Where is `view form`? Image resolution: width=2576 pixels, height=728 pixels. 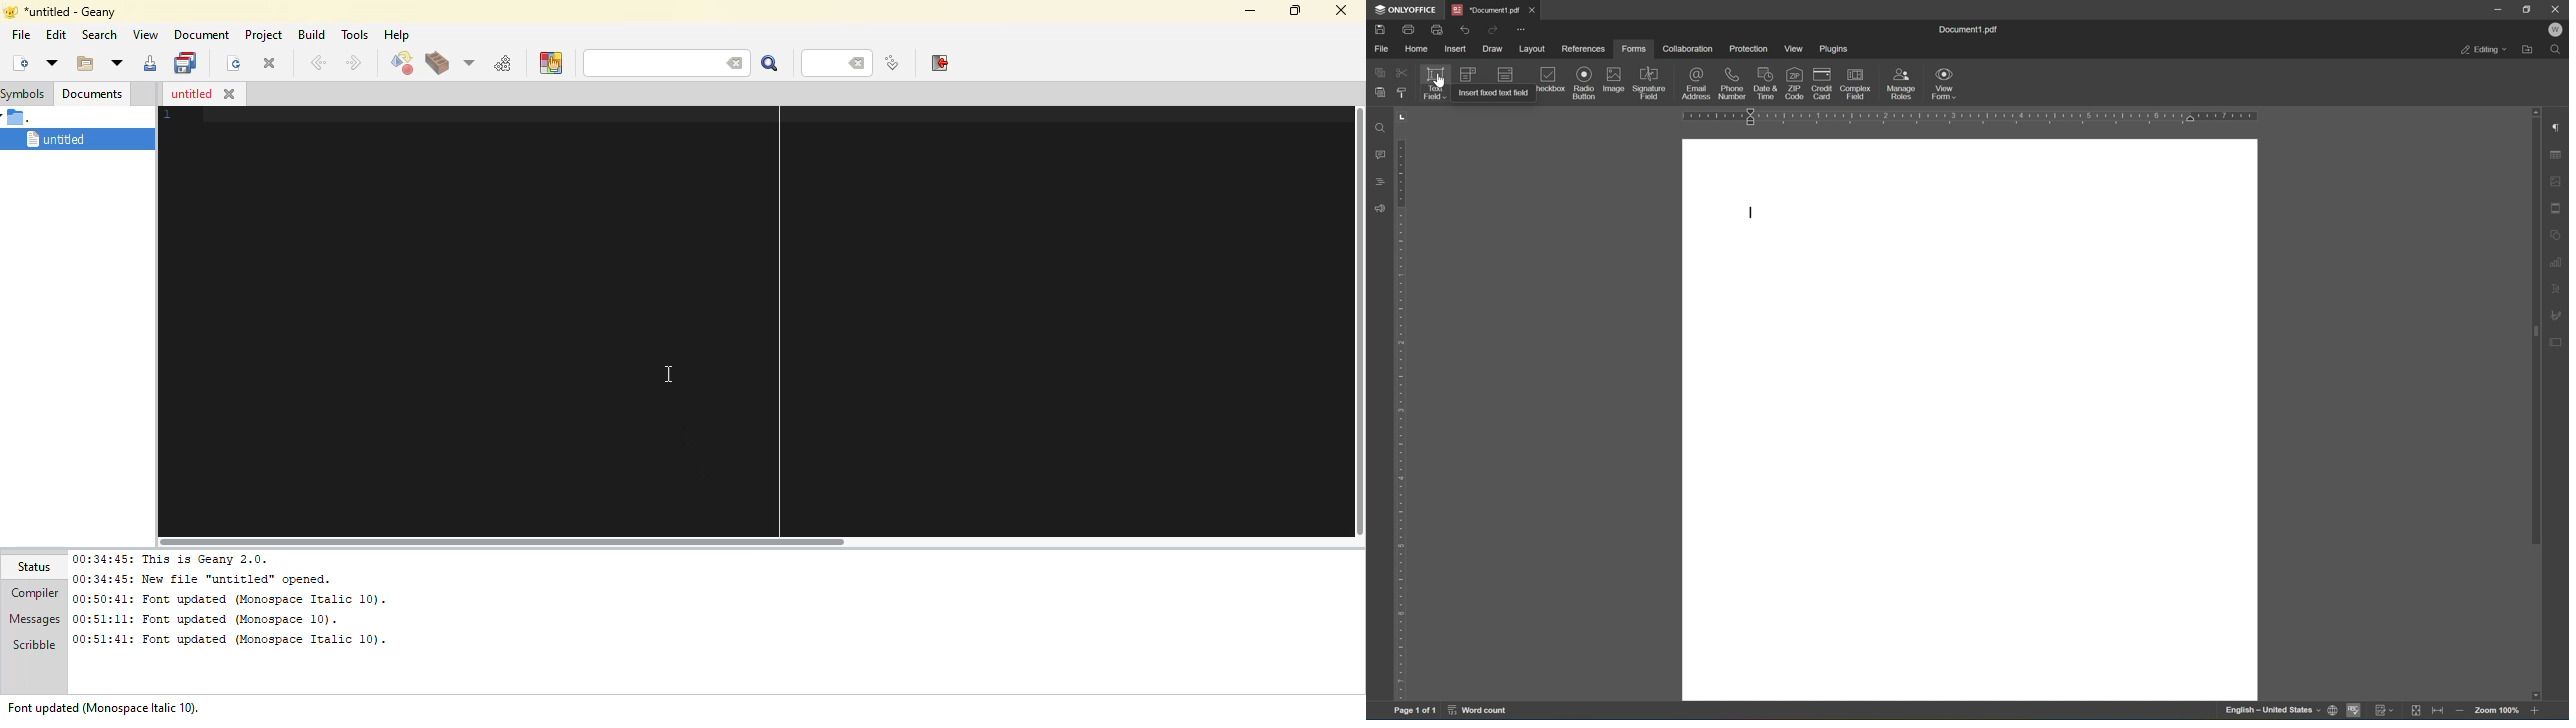
view form is located at coordinates (1945, 83).